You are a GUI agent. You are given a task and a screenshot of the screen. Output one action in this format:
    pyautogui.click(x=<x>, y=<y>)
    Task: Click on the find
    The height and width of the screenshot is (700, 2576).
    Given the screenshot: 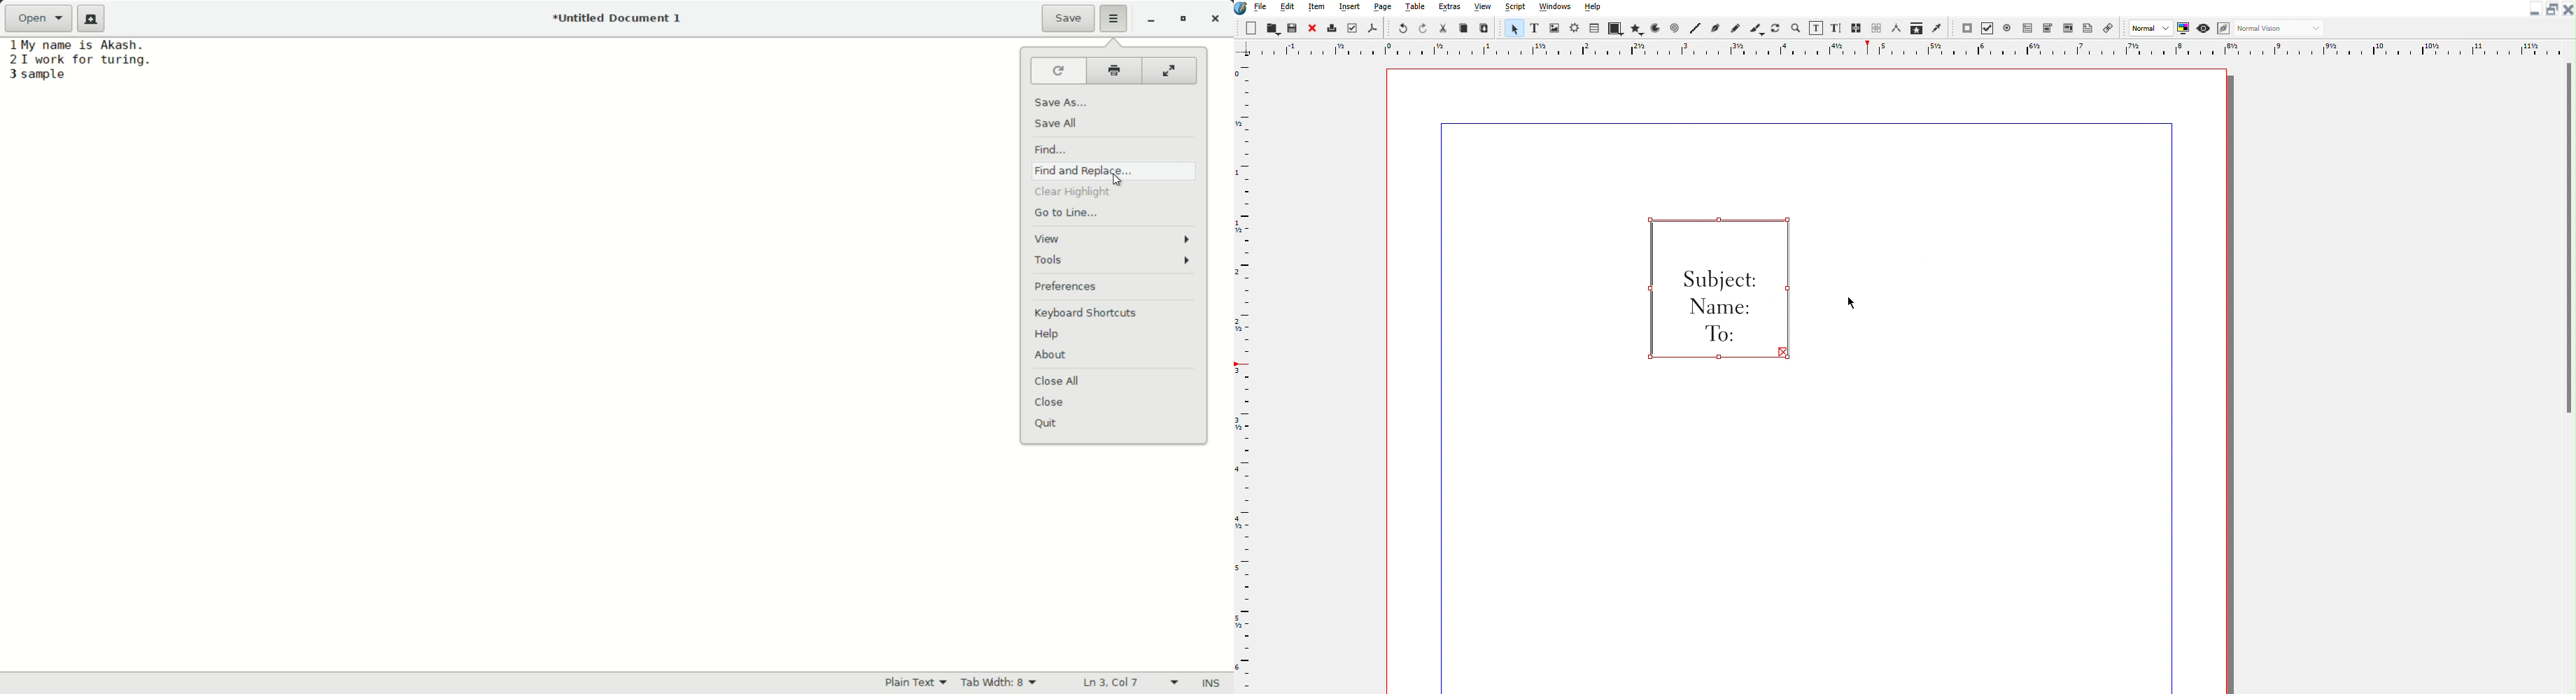 What is the action you would take?
    pyautogui.click(x=1050, y=148)
    